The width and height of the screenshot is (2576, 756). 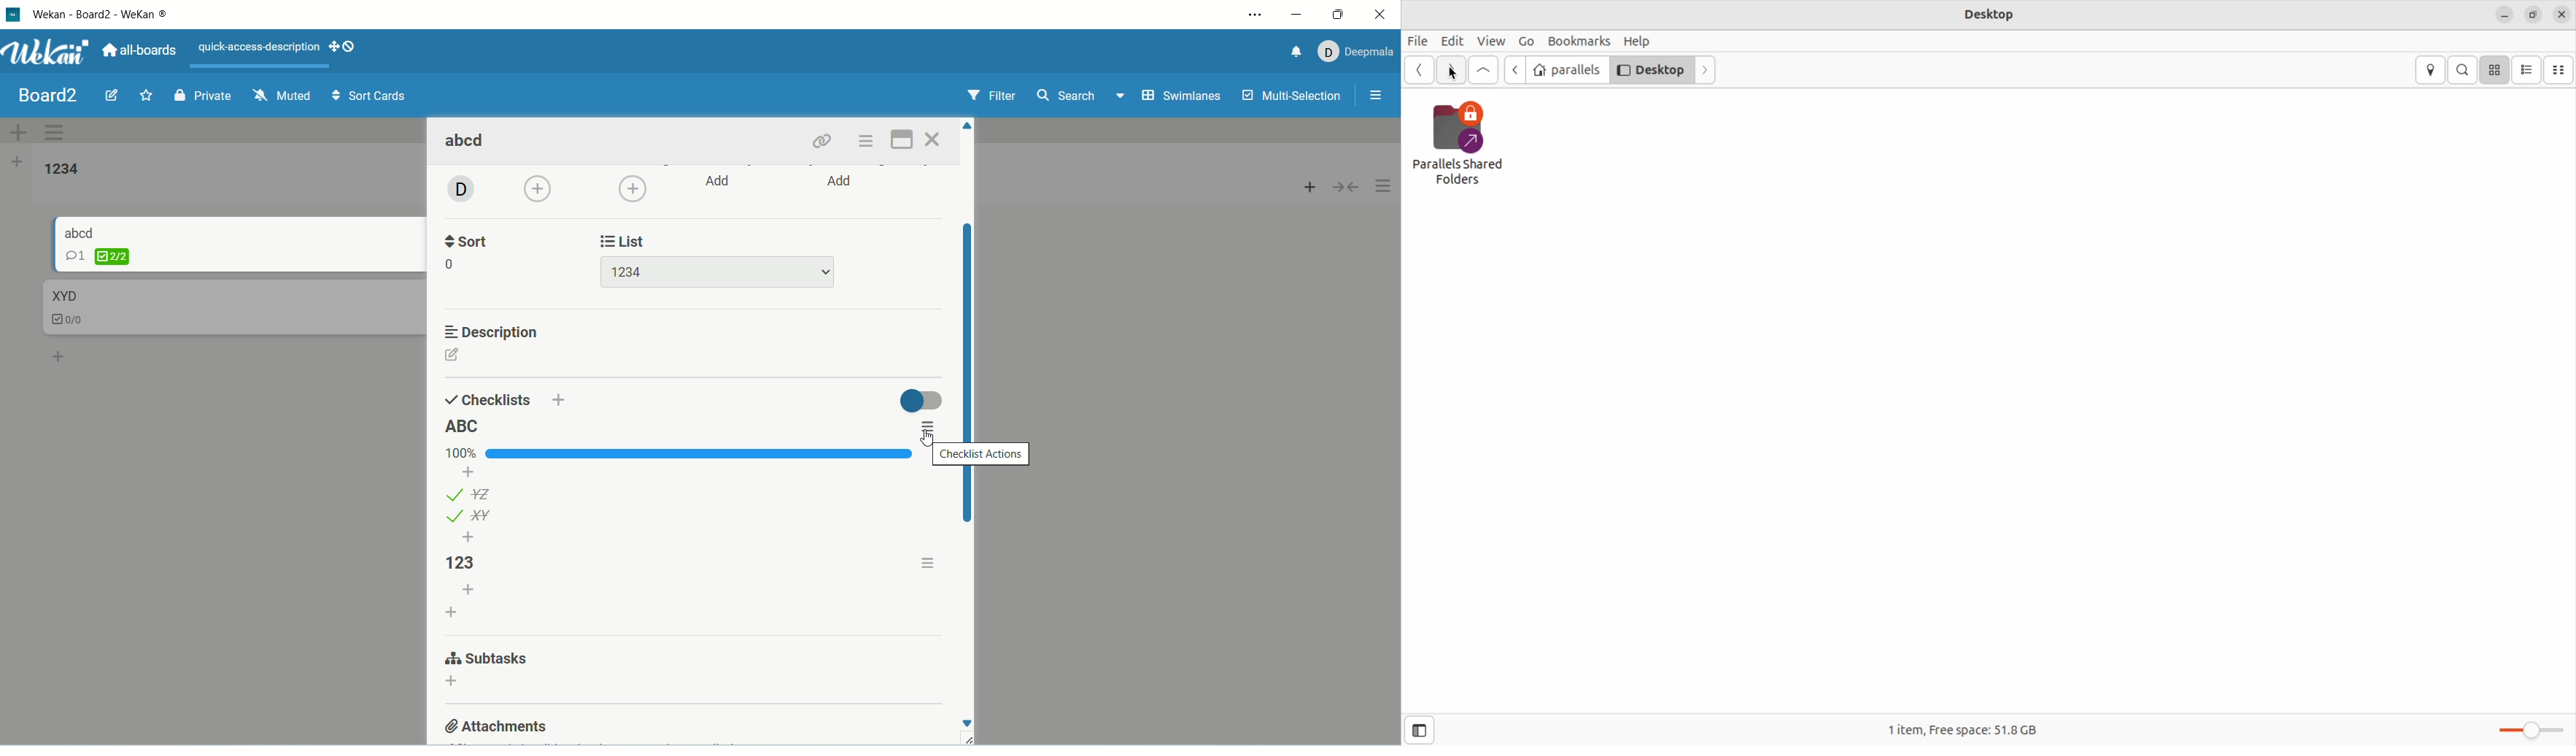 I want to click on checklists, so click(x=488, y=399).